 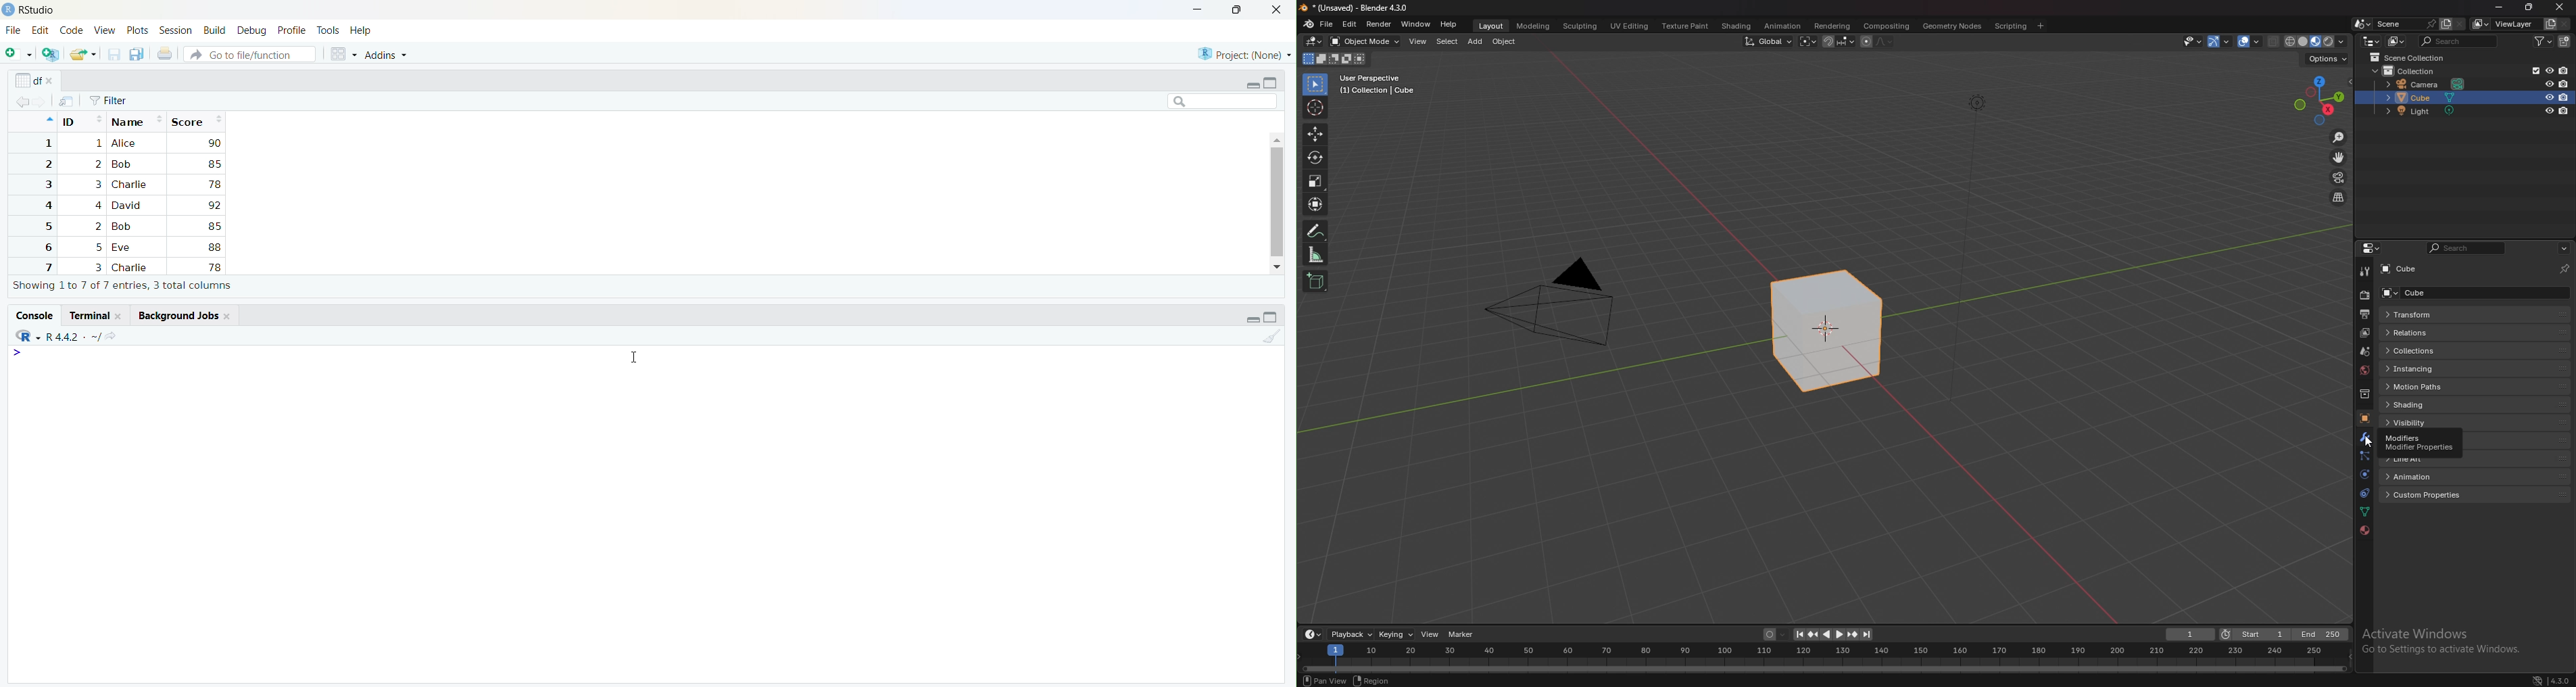 I want to click on Session, so click(x=176, y=30).